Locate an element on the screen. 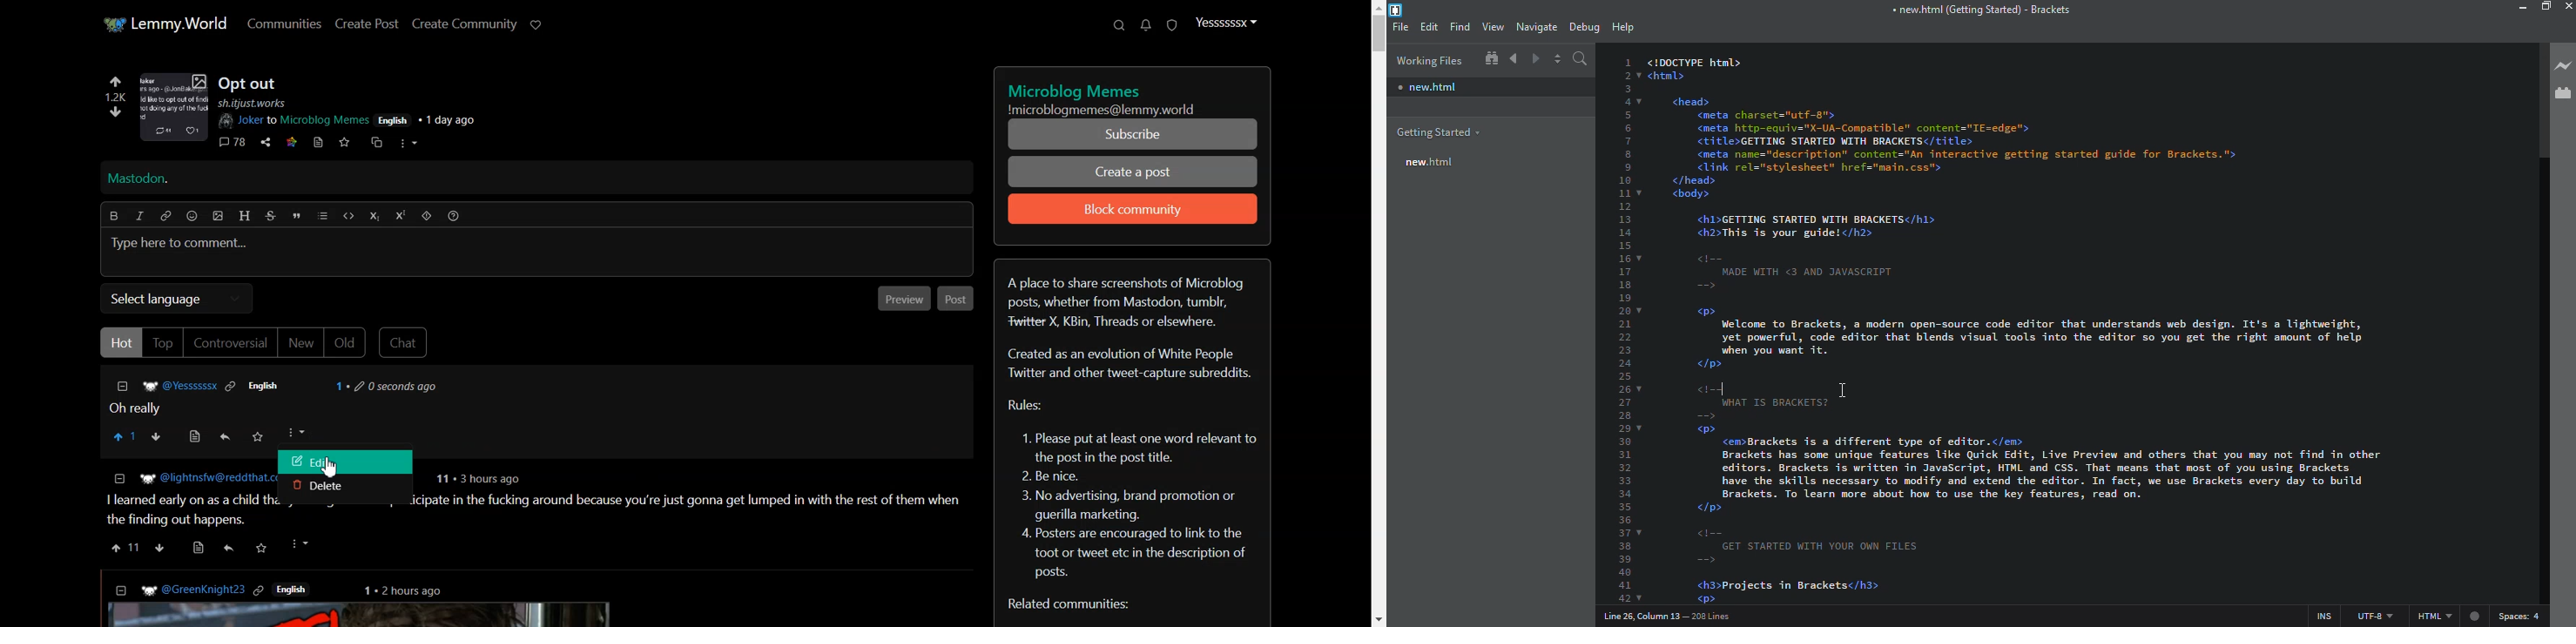 The width and height of the screenshot is (2576, 644). Search is located at coordinates (1120, 25).